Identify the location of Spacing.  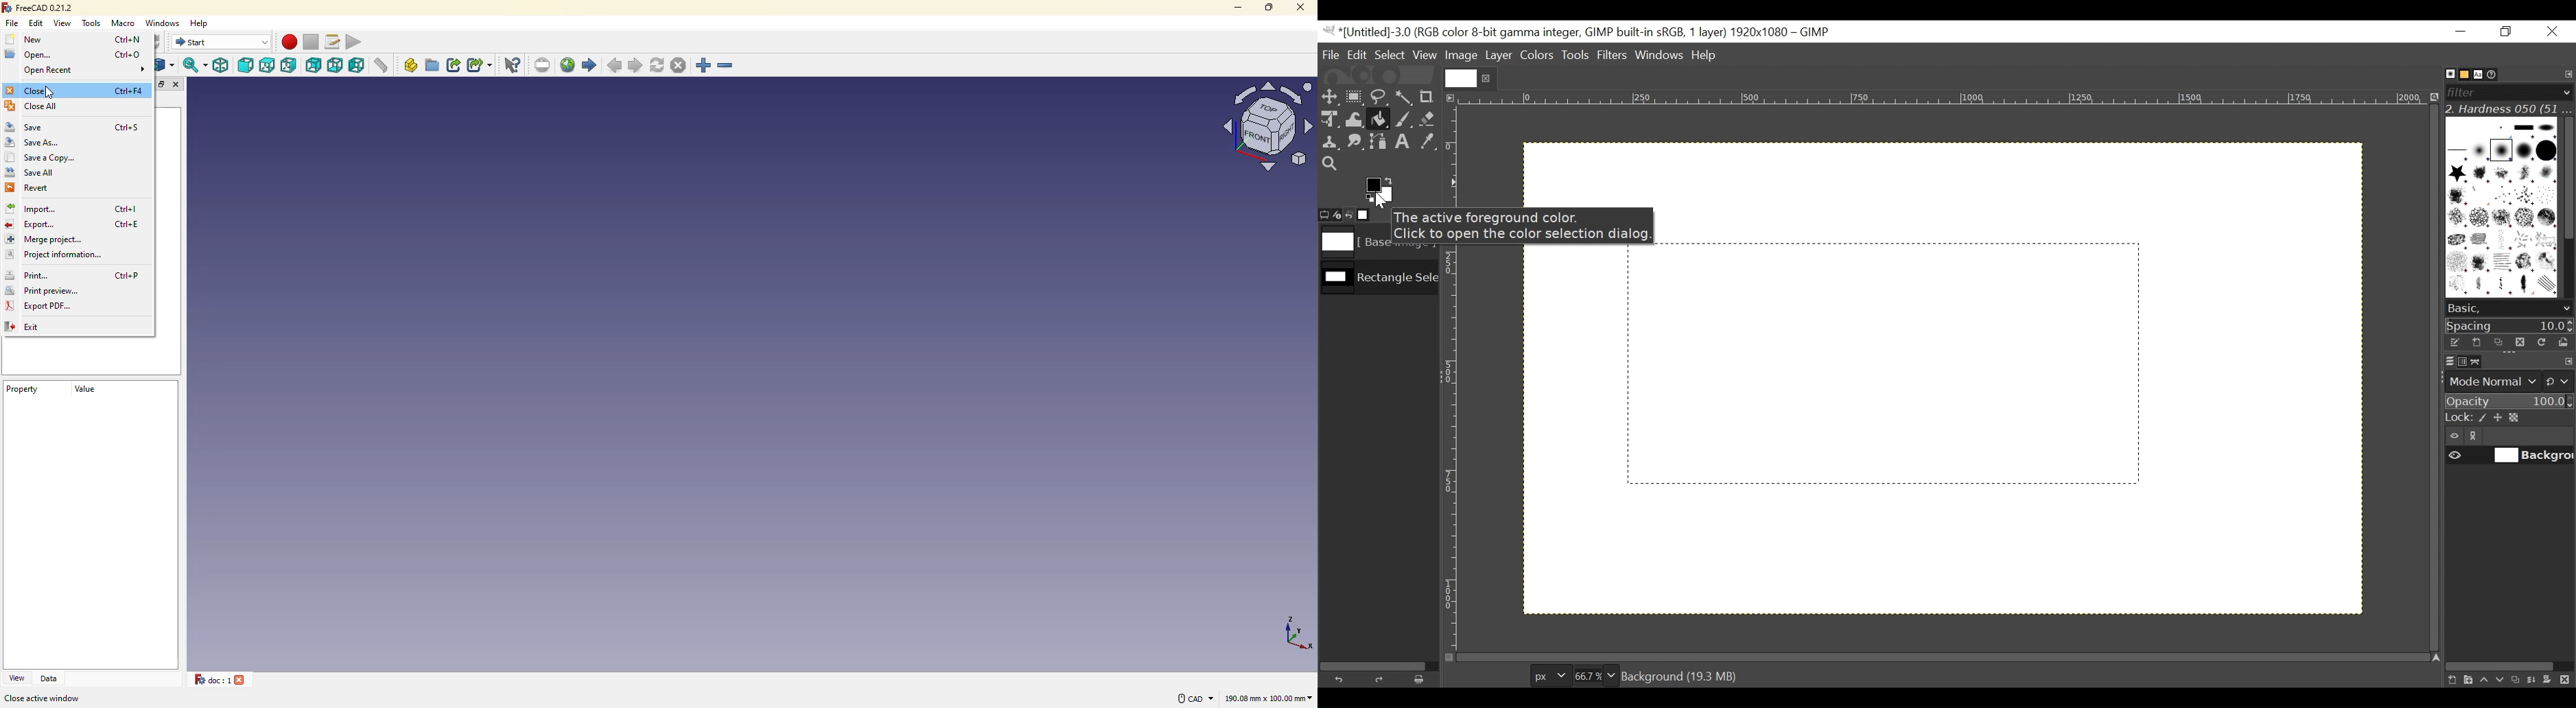
(2510, 325).